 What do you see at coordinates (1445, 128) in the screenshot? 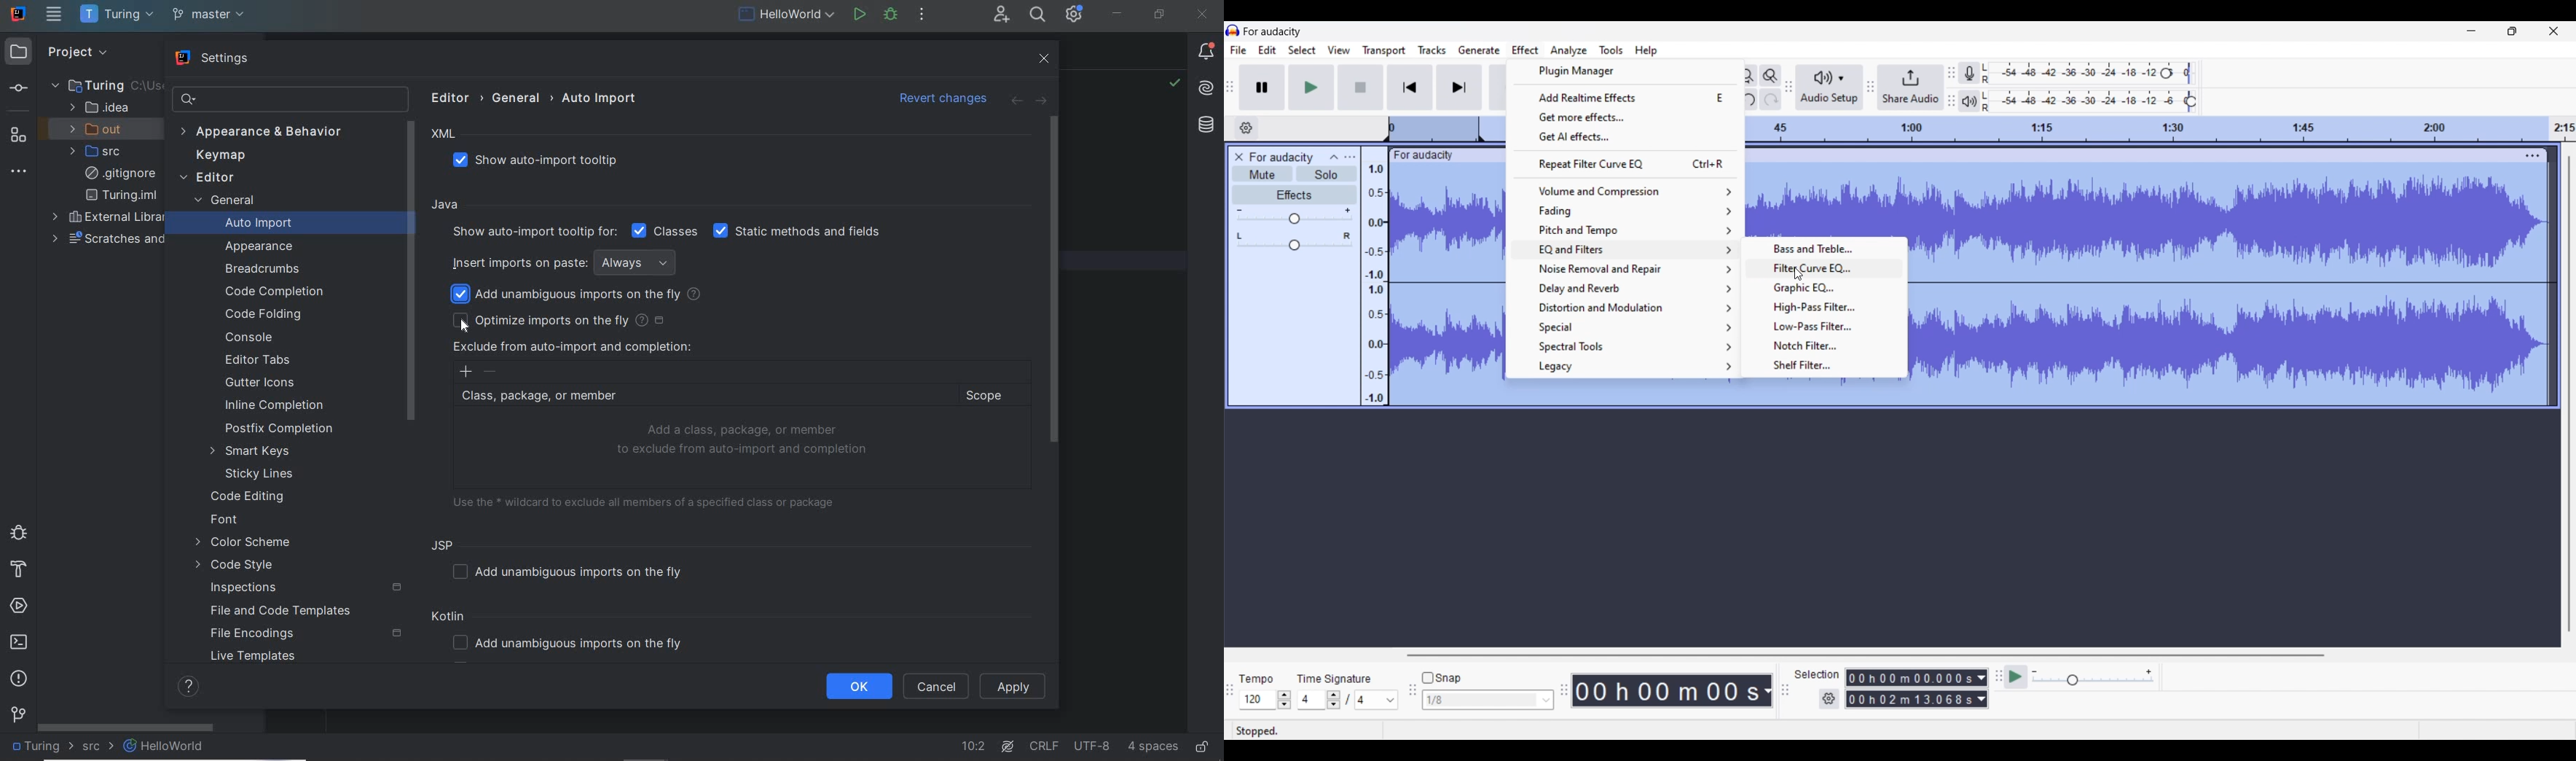
I see `Scale to track length of audio` at bounding box center [1445, 128].